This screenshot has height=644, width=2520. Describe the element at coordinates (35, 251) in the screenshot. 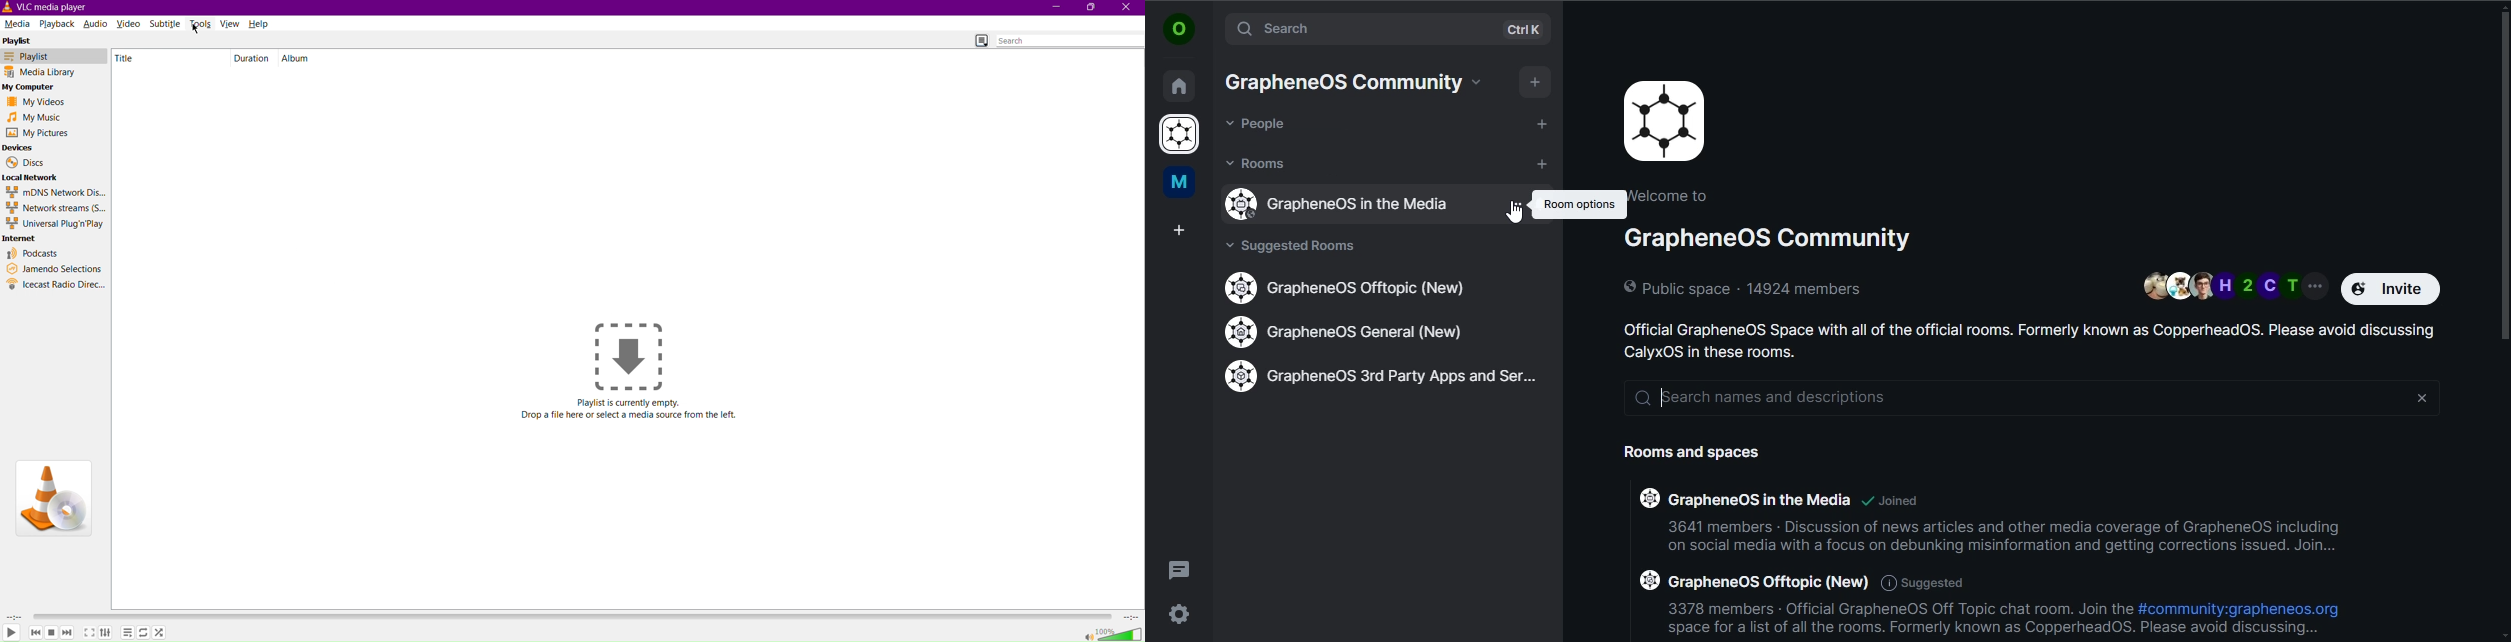

I see `Podcasts` at that location.